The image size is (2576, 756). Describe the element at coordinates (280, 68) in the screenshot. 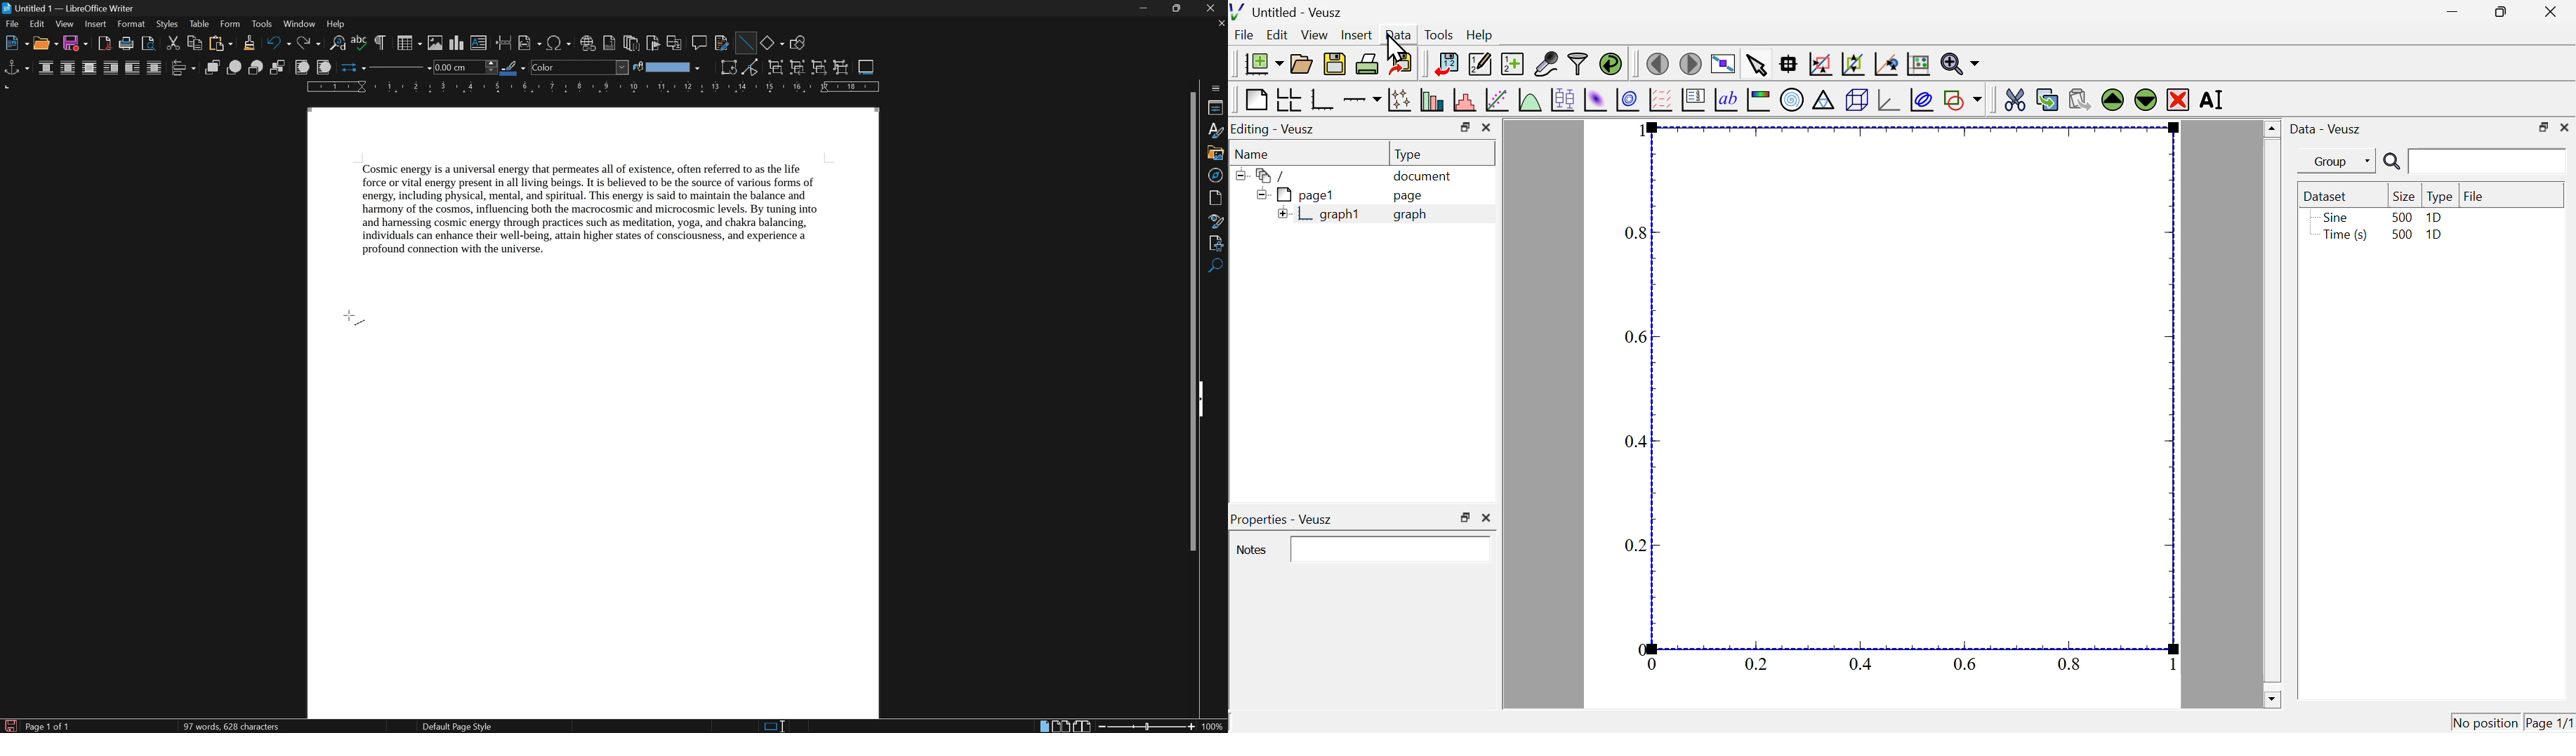

I see `send to back` at that location.